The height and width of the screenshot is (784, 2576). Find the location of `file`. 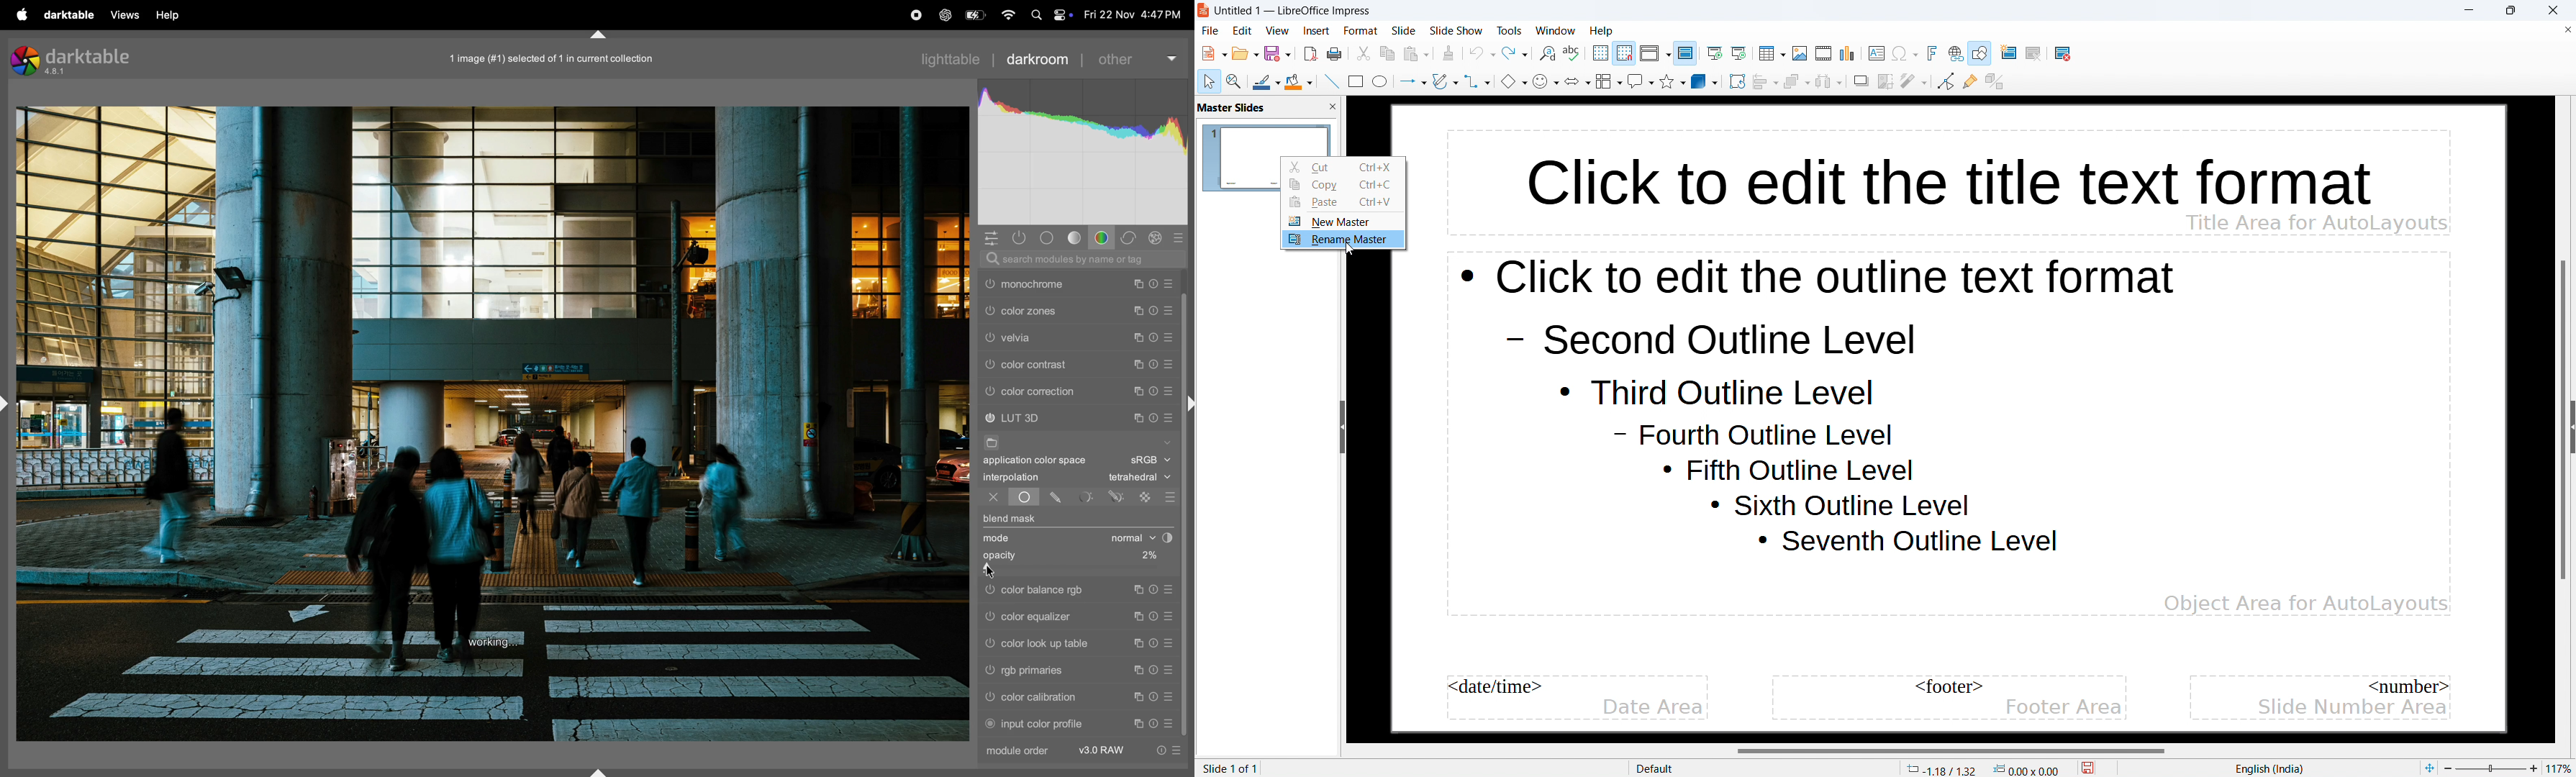

file is located at coordinates (995, 442).